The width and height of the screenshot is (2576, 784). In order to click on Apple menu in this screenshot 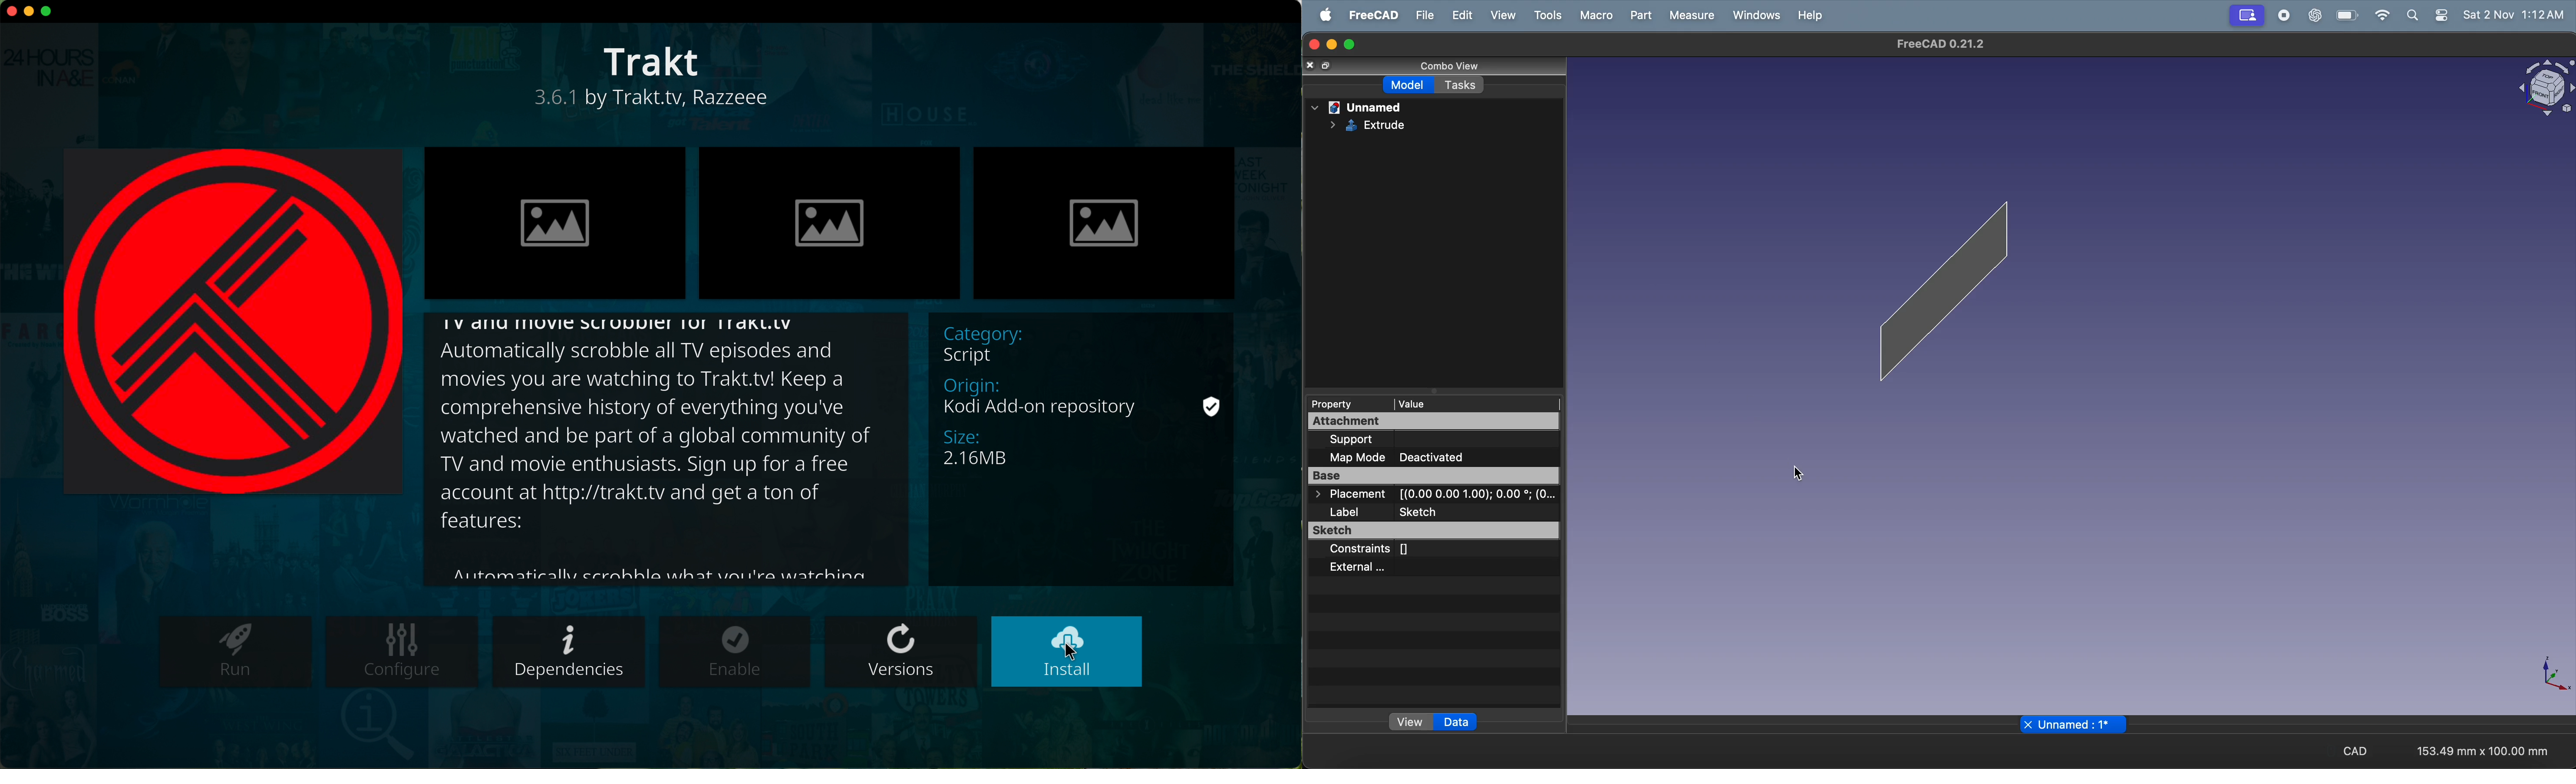, I will do `click(1322, 15)`.